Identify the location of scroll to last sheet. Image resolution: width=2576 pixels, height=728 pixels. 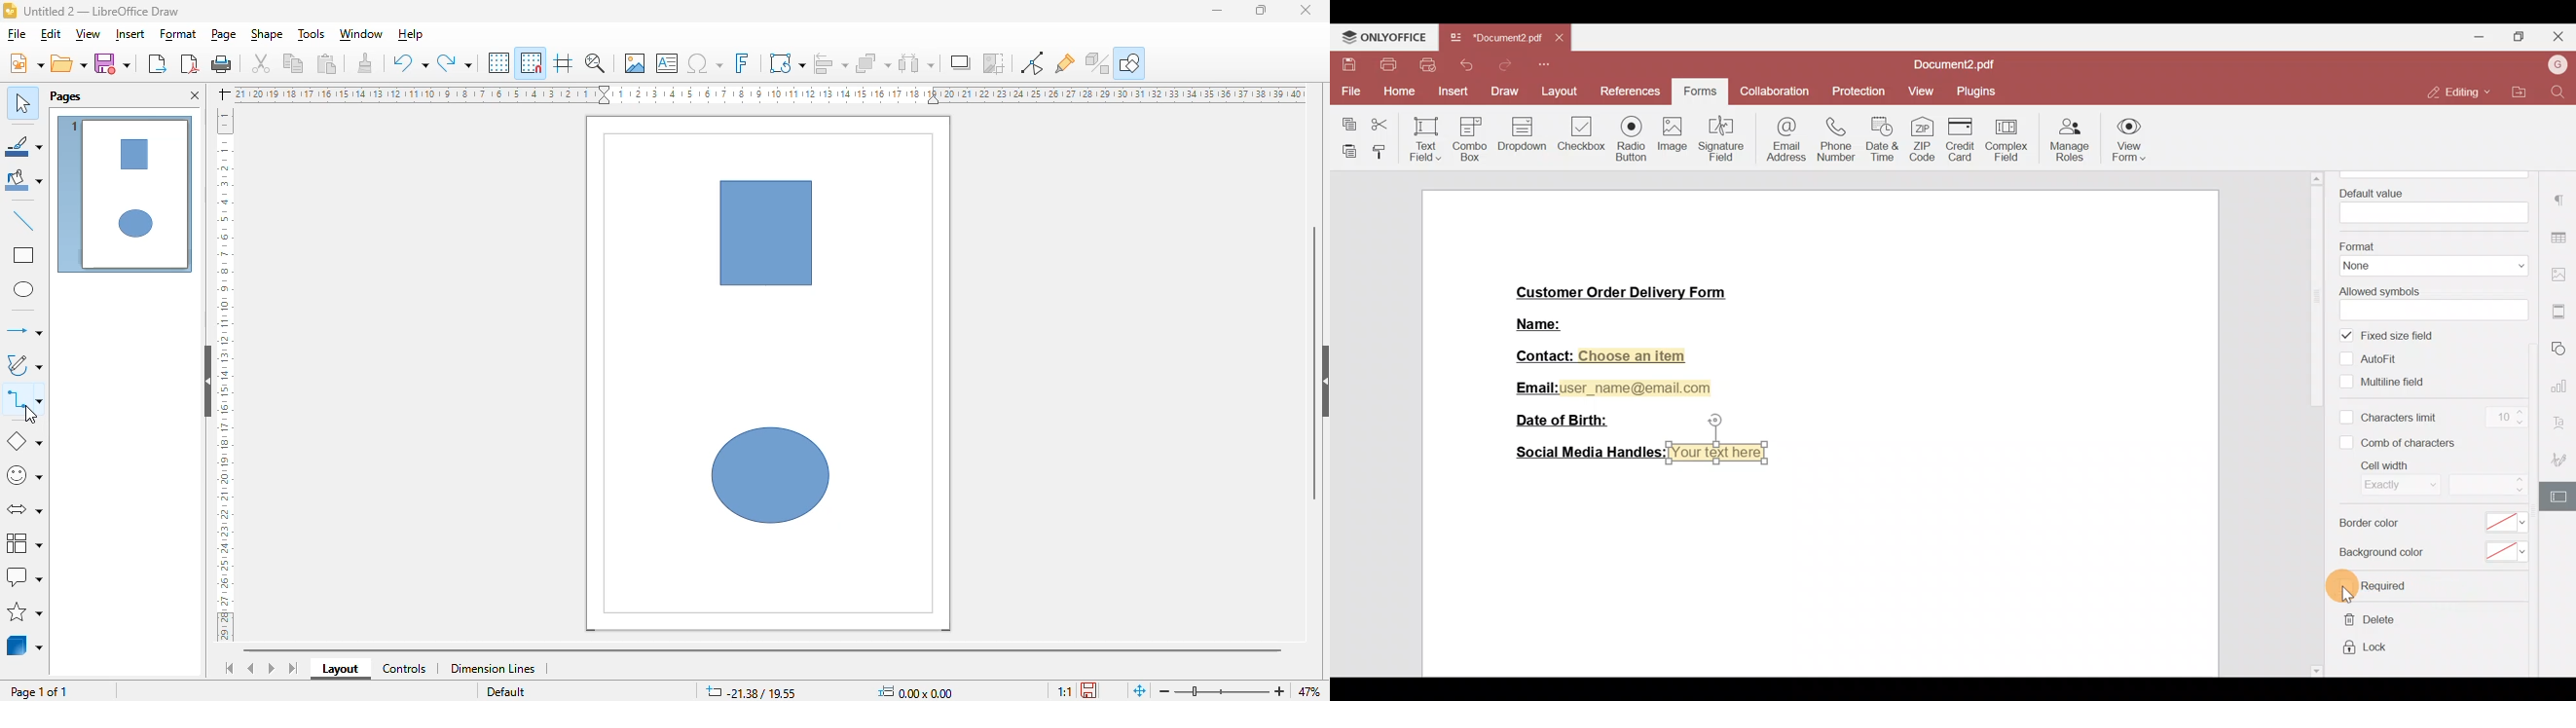
(294, 669).